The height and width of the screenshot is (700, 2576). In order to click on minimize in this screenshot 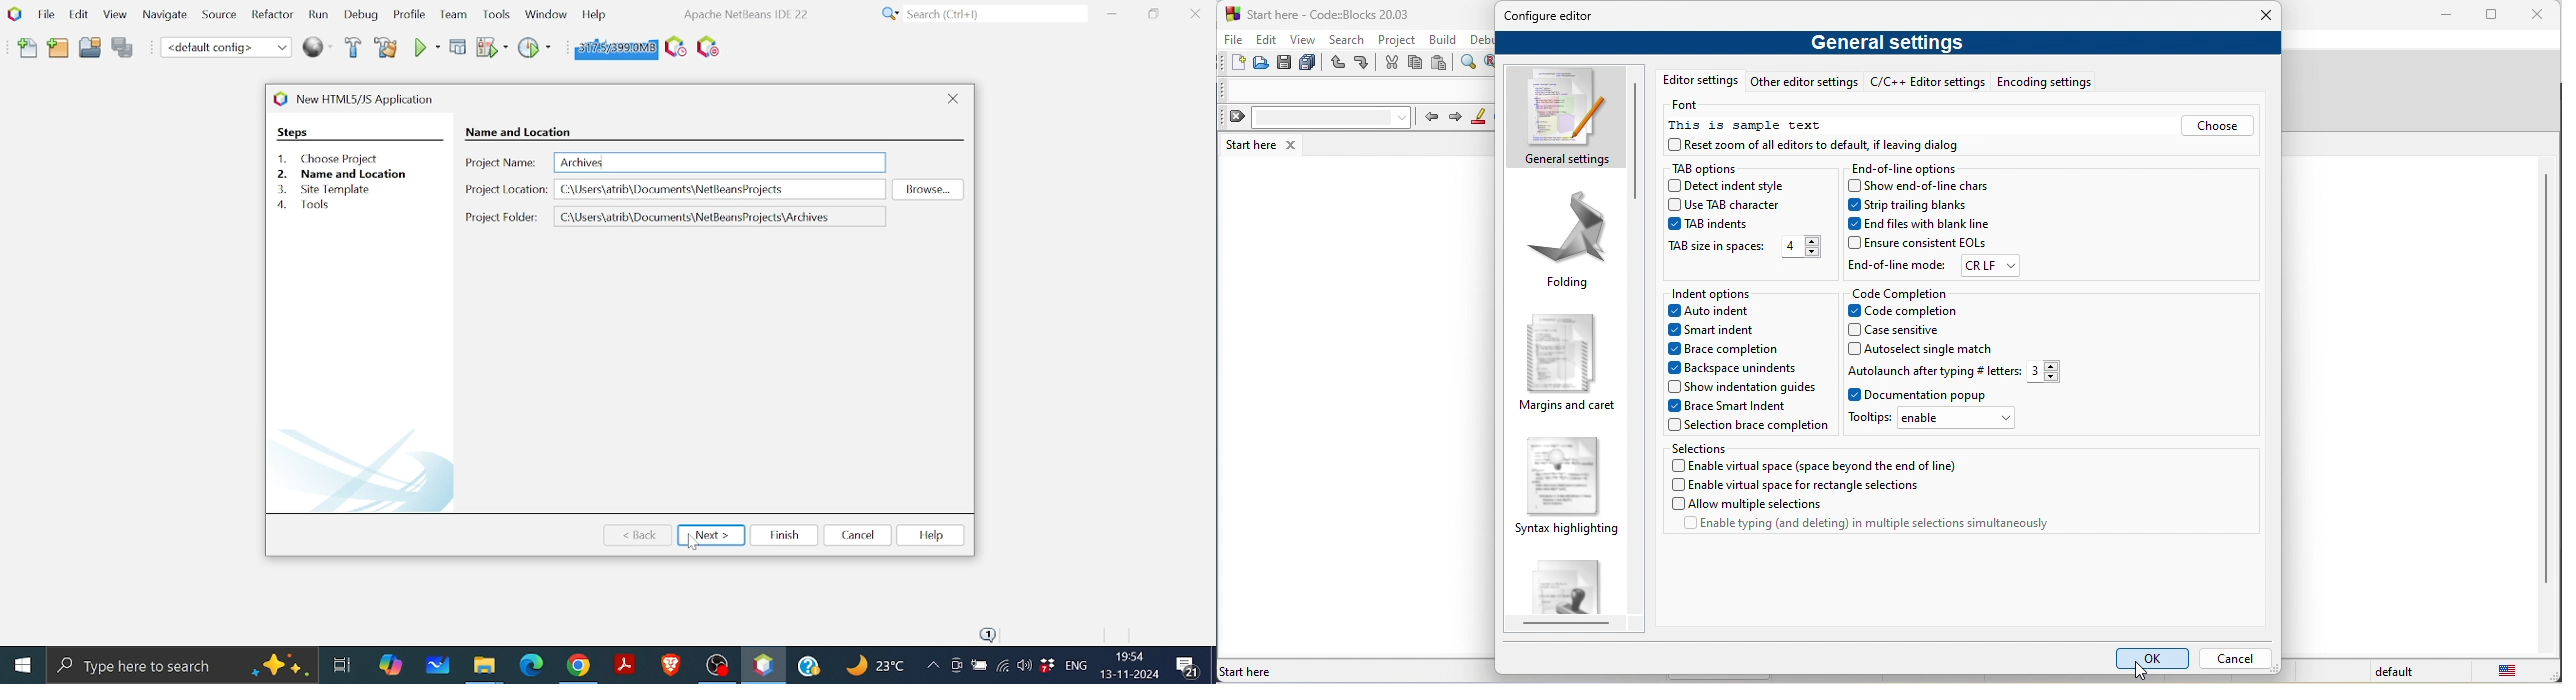, I will do `click(2449, 16)`.